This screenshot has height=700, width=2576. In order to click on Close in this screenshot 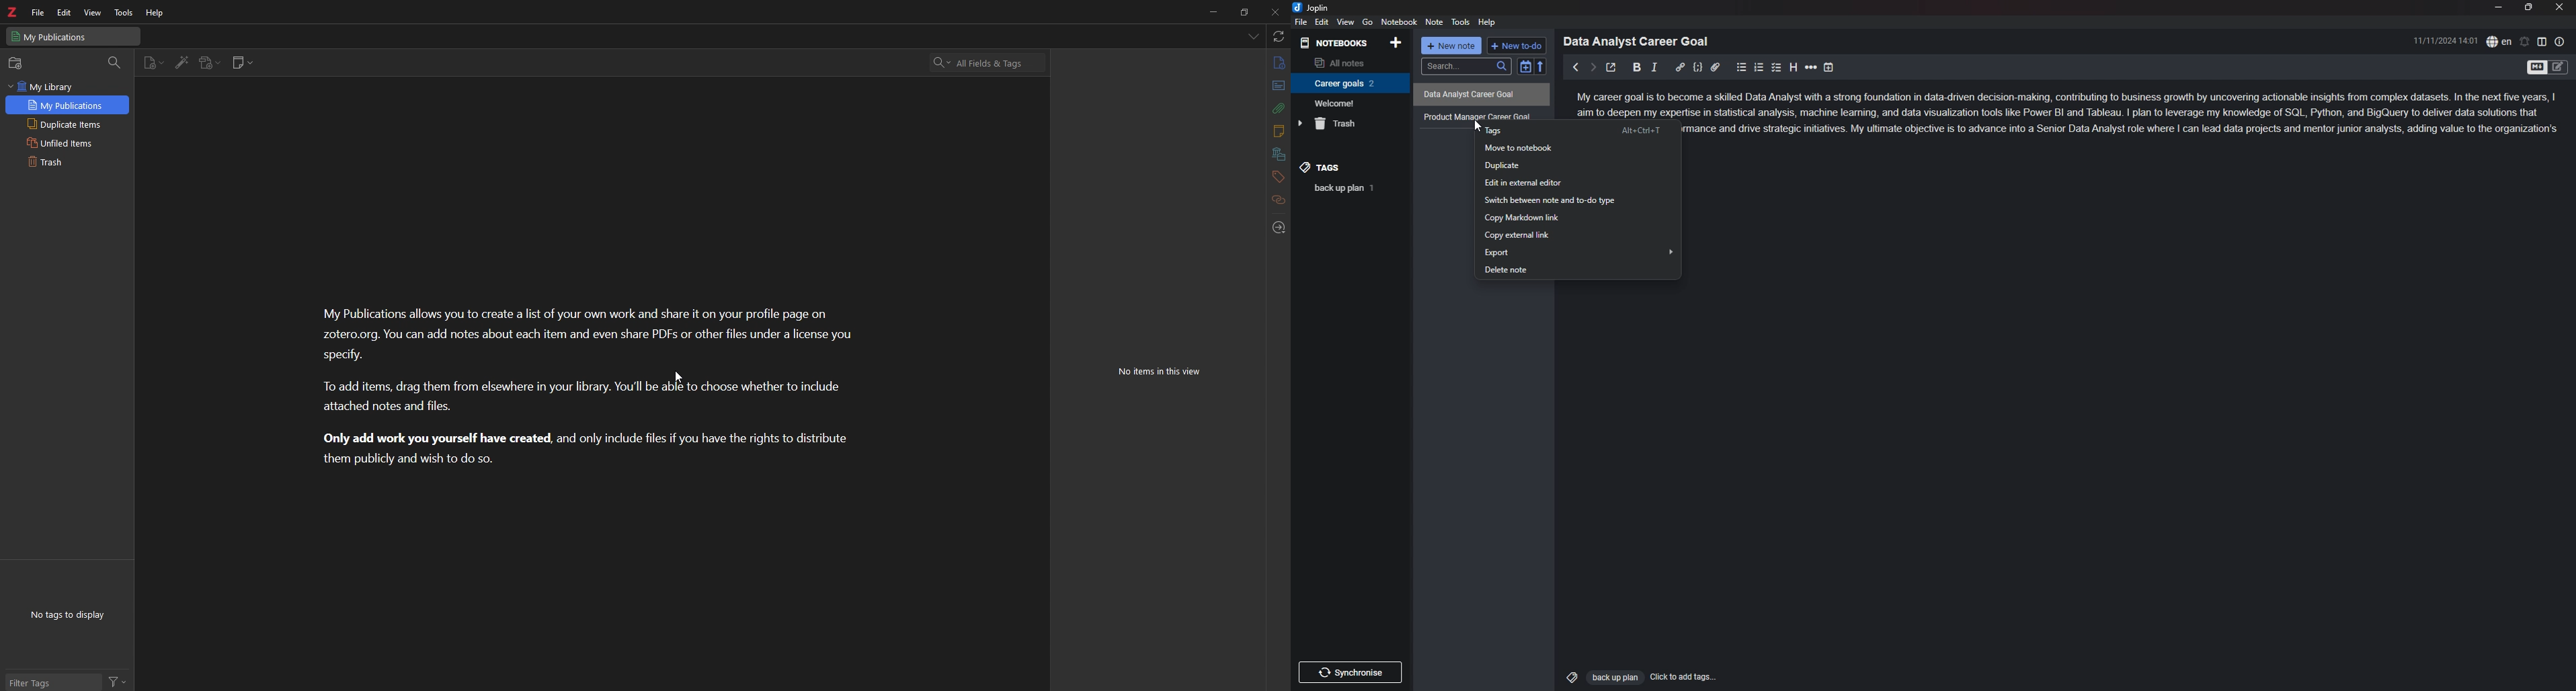, I will do `click(1276, 11)`.